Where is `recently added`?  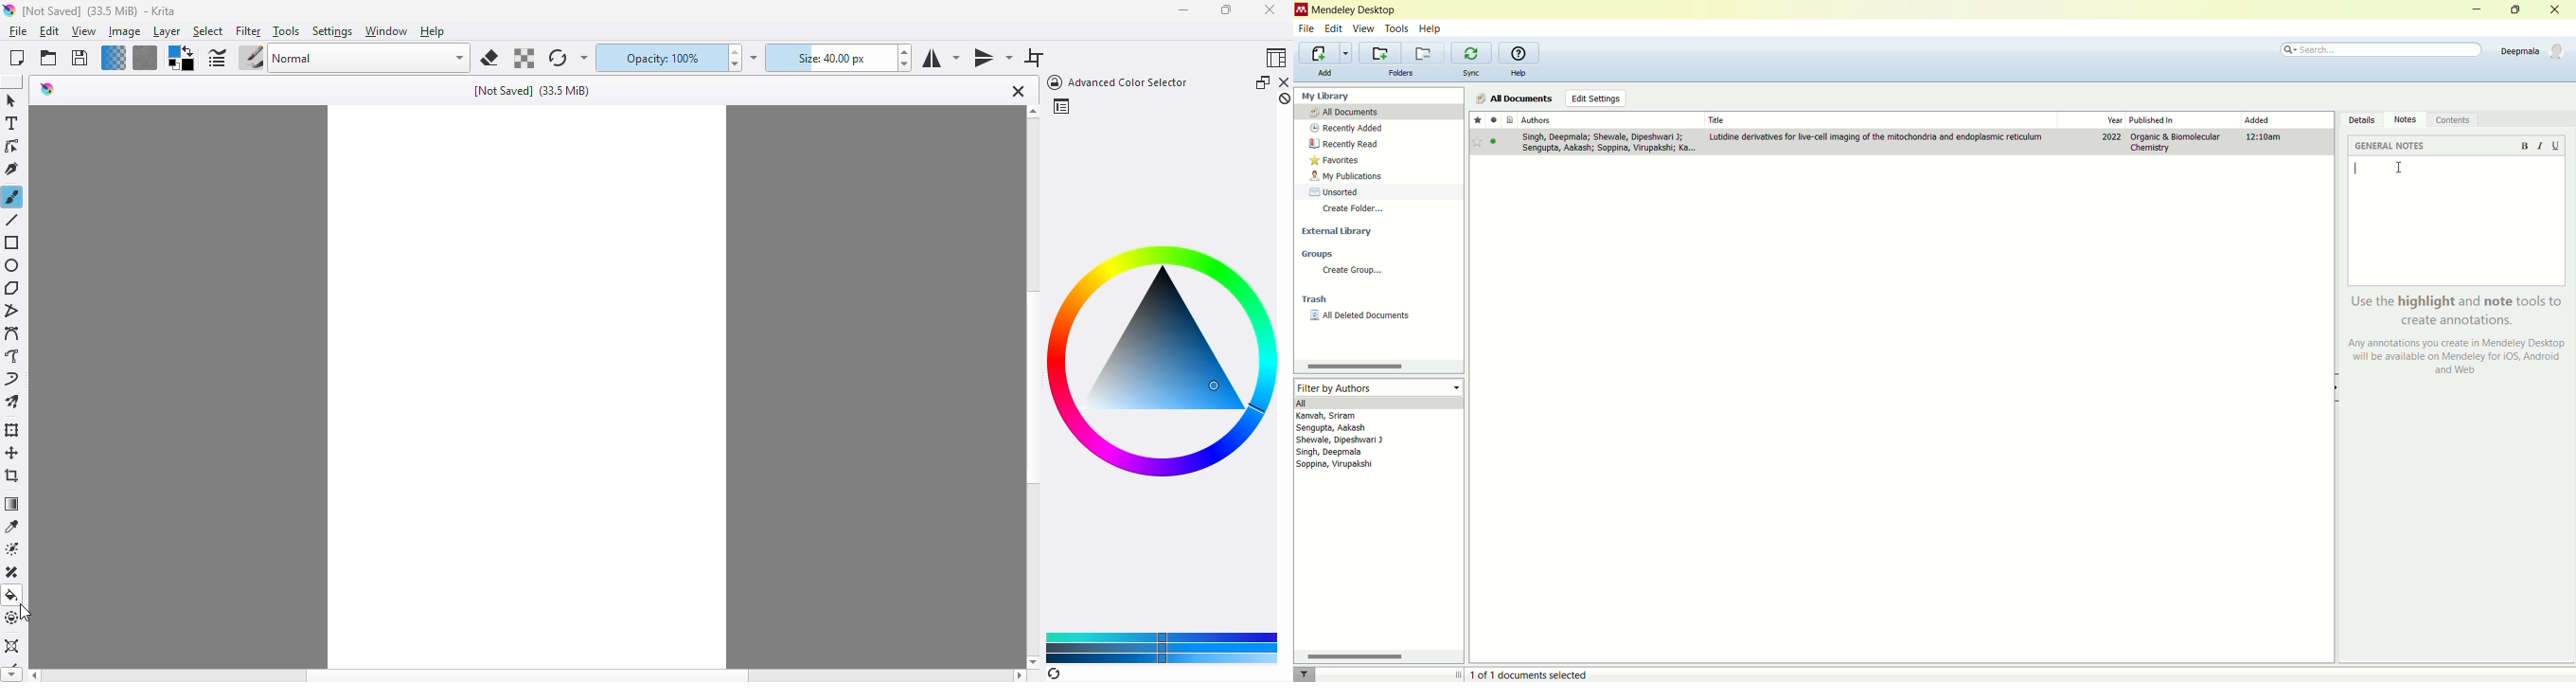
recently added is located at coordinates (1377, 128).